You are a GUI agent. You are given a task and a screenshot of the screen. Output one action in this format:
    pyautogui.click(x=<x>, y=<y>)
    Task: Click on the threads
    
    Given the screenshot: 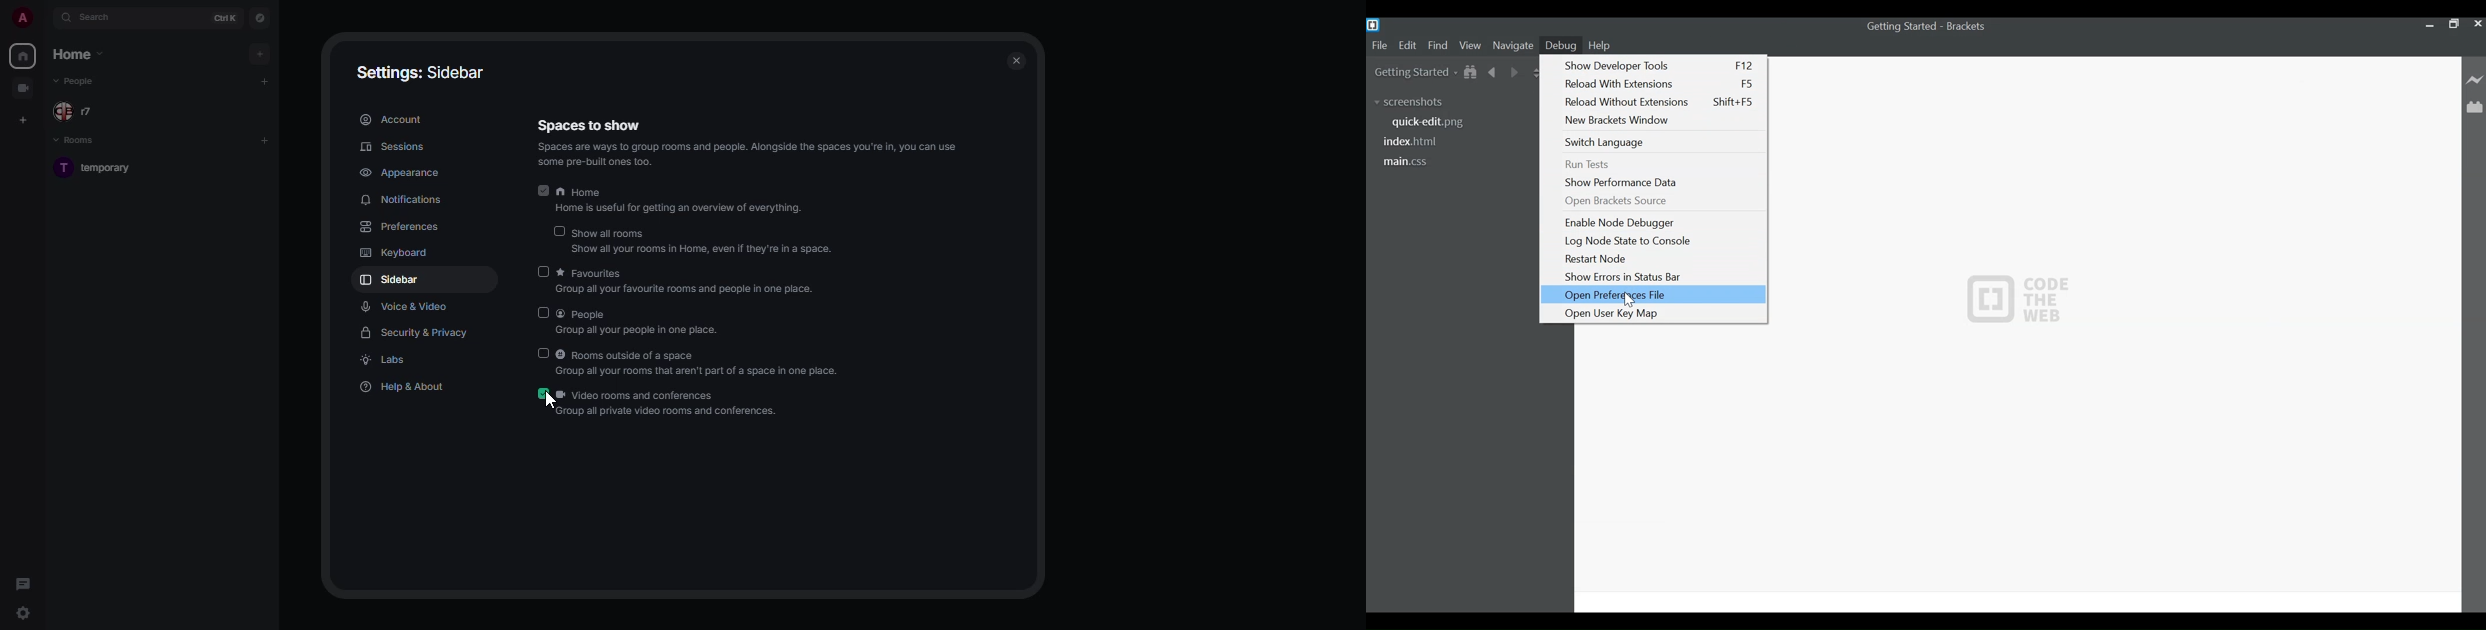 What is the action you would take?
    pyautogui.click(x=25, y=583)
    